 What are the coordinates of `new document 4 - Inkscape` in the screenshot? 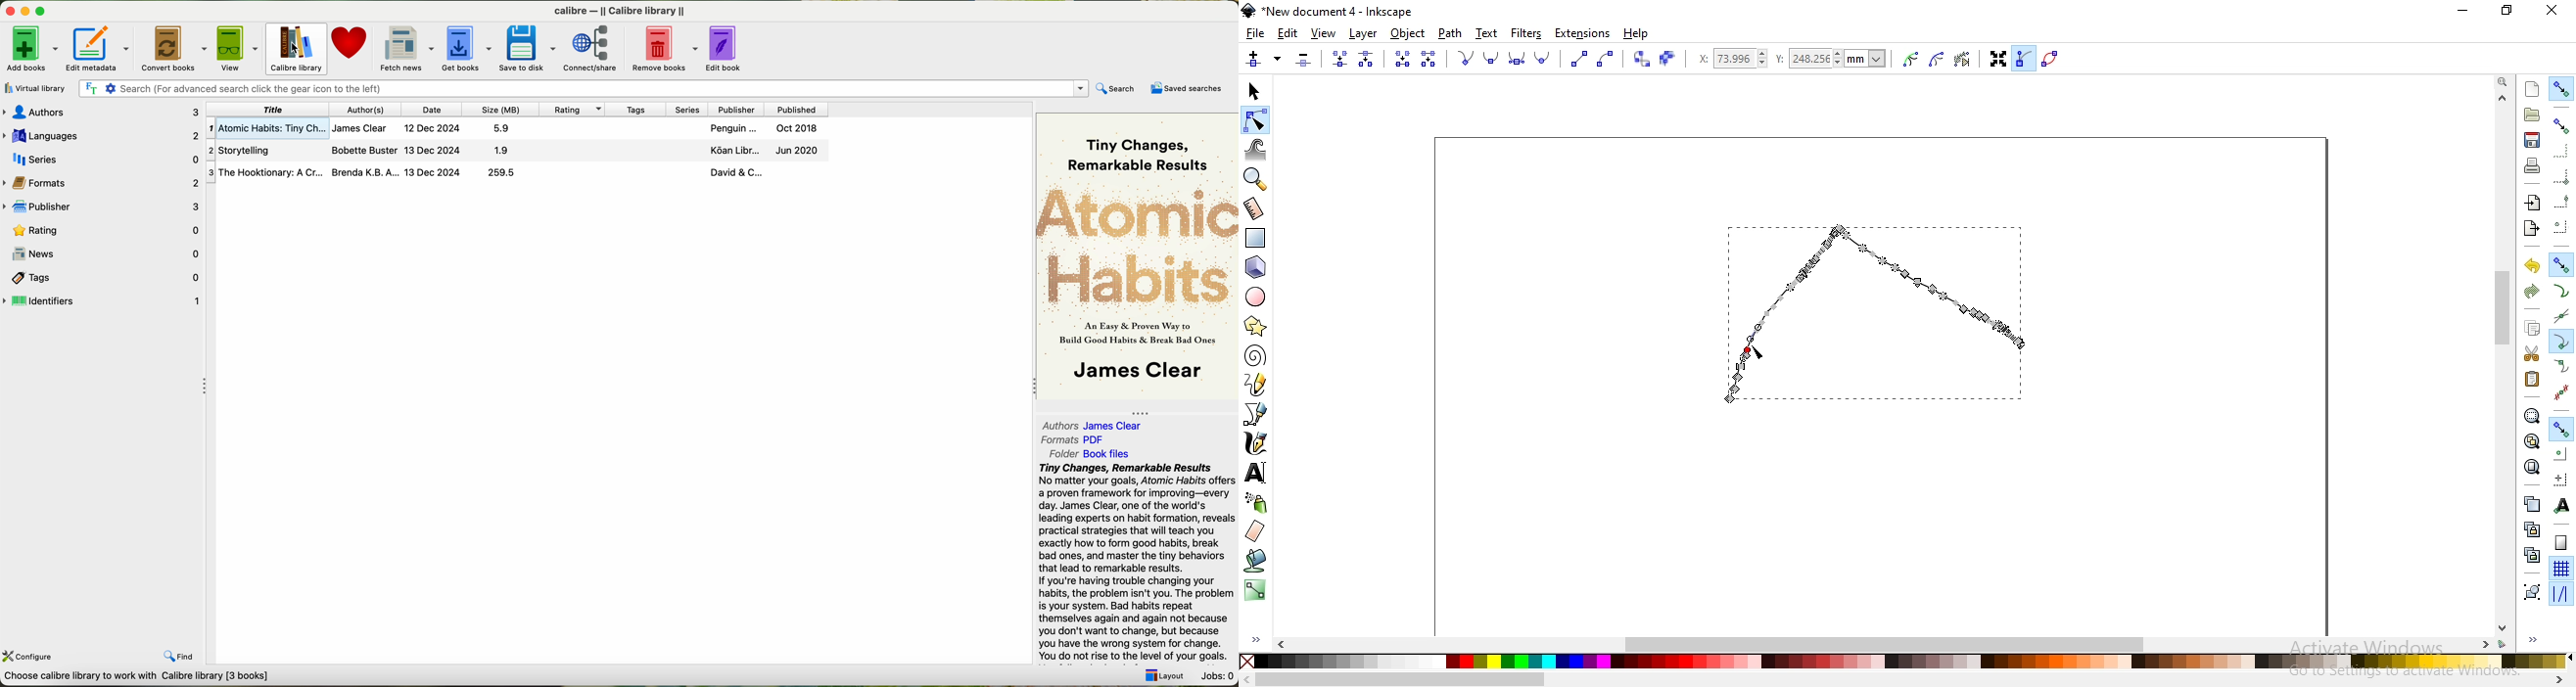 It's located at (1338, 12).